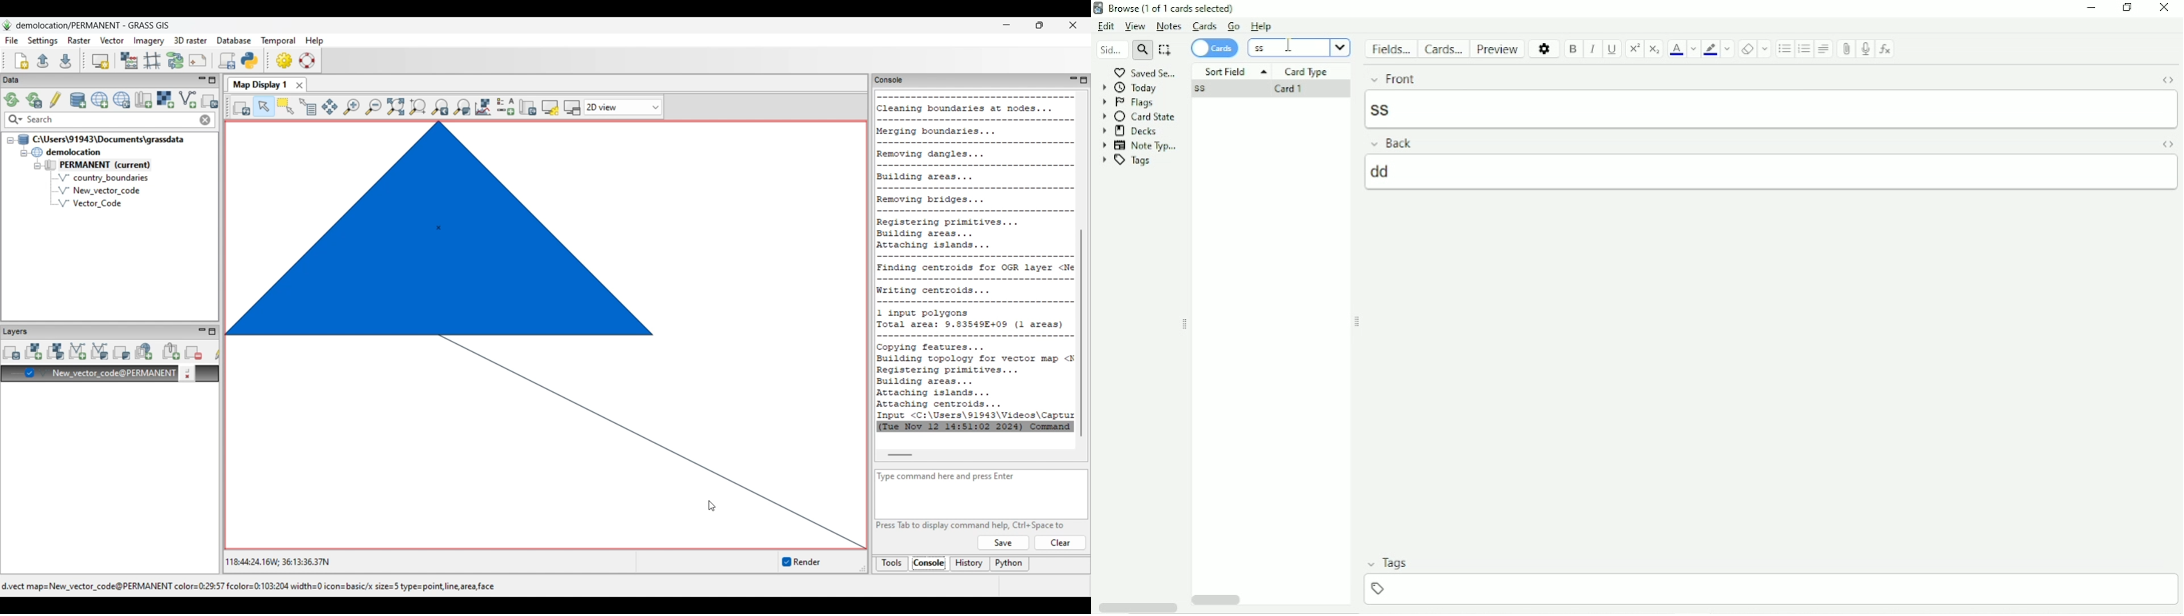 The height and width of the screenshot is (616, 2184). I want to click on search options, so click(1340, 47).